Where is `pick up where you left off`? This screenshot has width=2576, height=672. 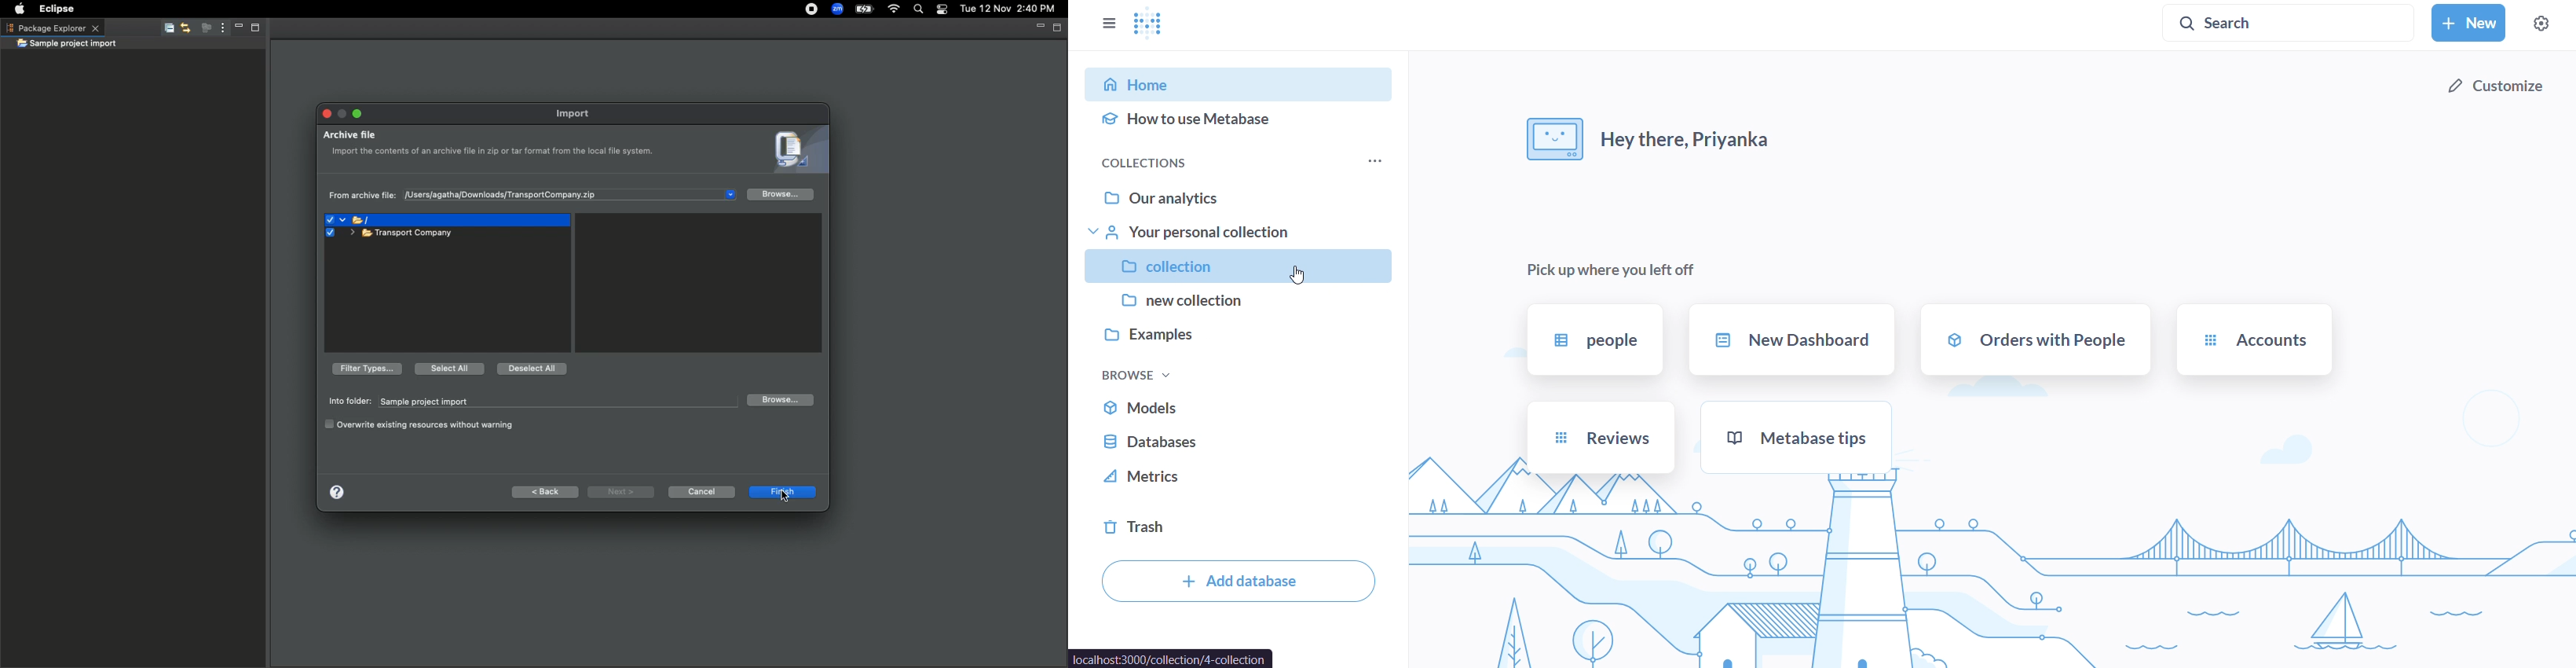 pick up where you left off is located at coordinates (1615, 270).